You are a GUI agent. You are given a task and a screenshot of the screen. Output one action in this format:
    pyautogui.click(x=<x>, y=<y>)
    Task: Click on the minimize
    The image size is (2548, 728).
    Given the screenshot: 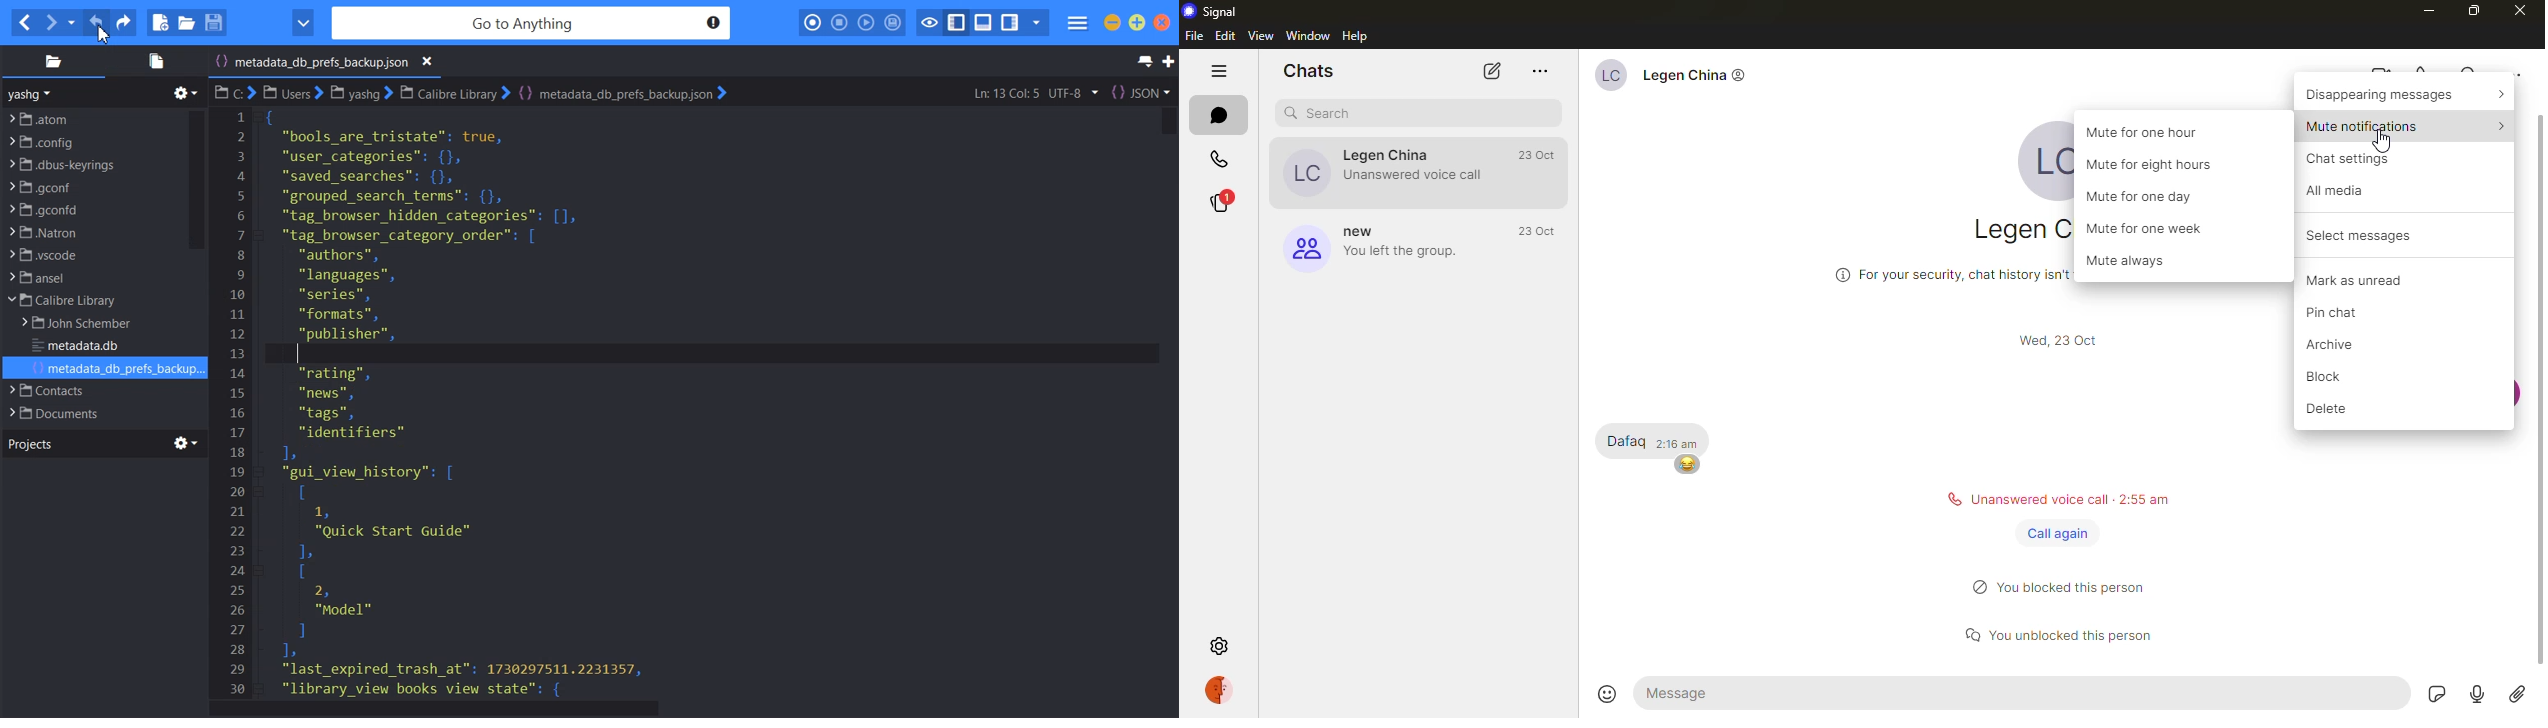 What is the action you would take?
    pyautogui.click(x=2427, y=10)
    